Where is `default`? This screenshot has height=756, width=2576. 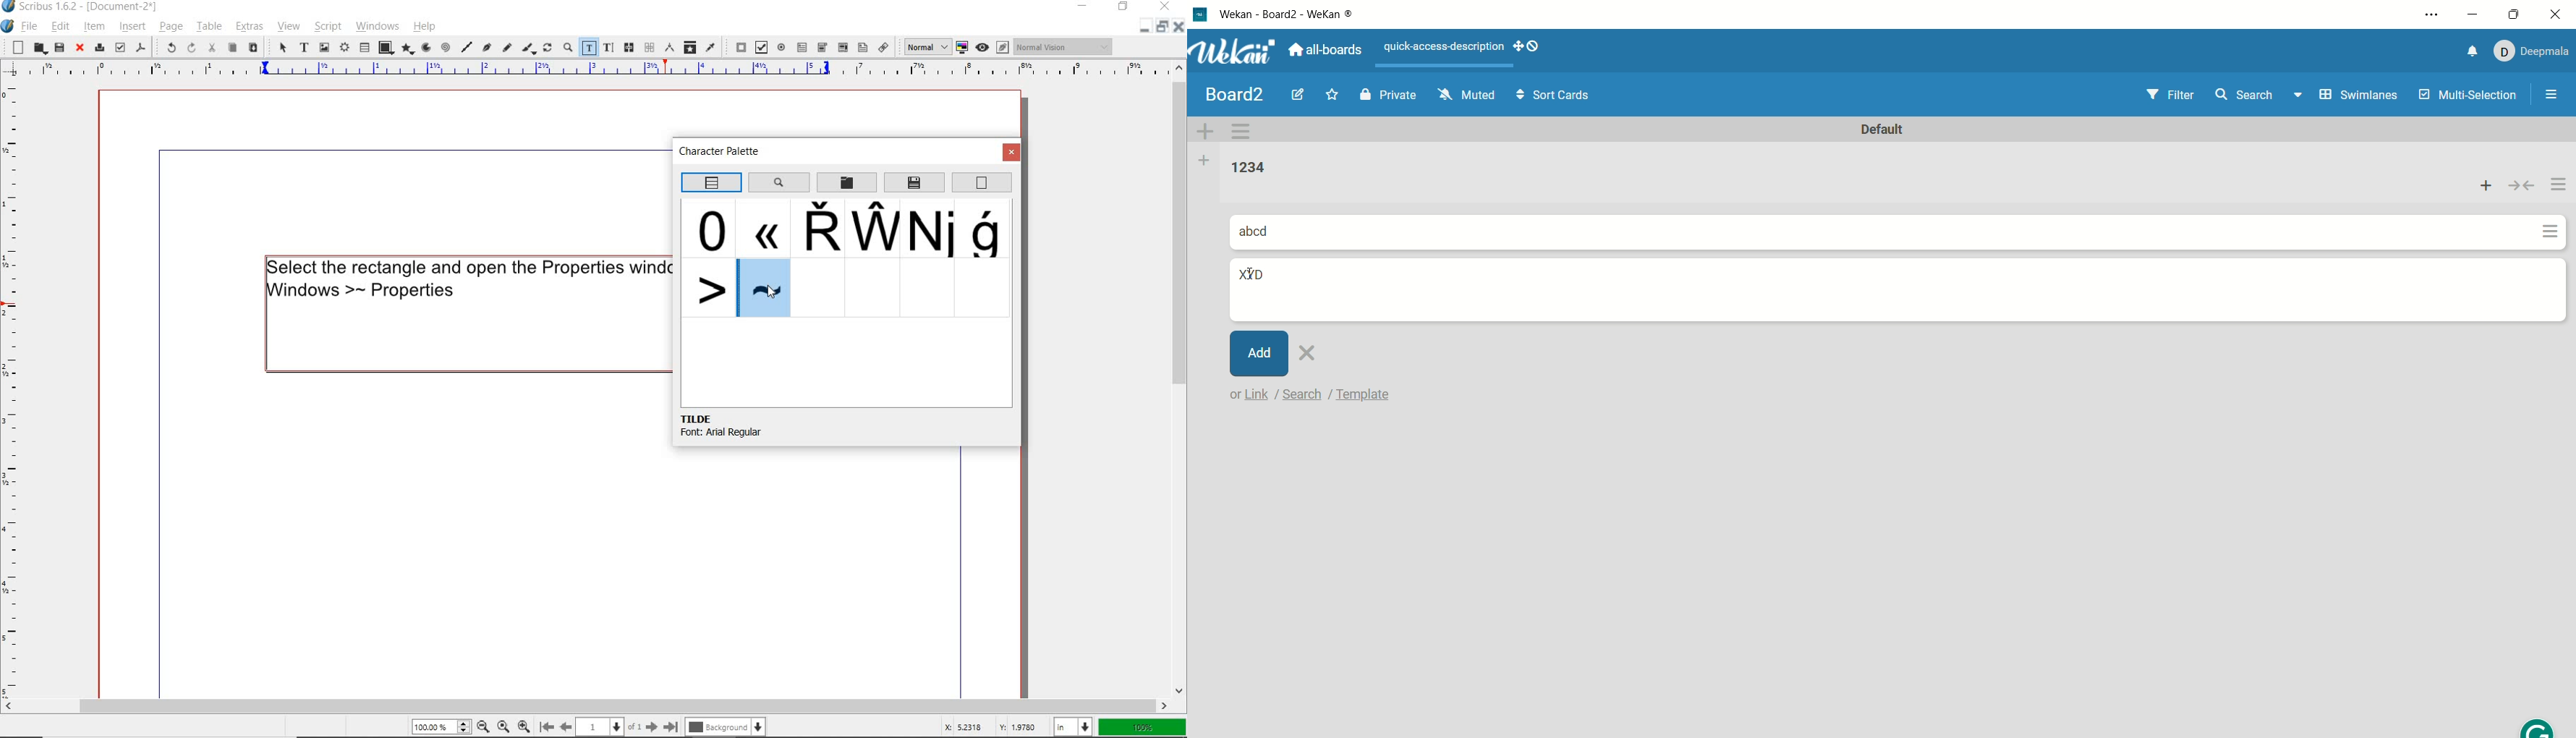
default is located at coordinates (1881, 127).